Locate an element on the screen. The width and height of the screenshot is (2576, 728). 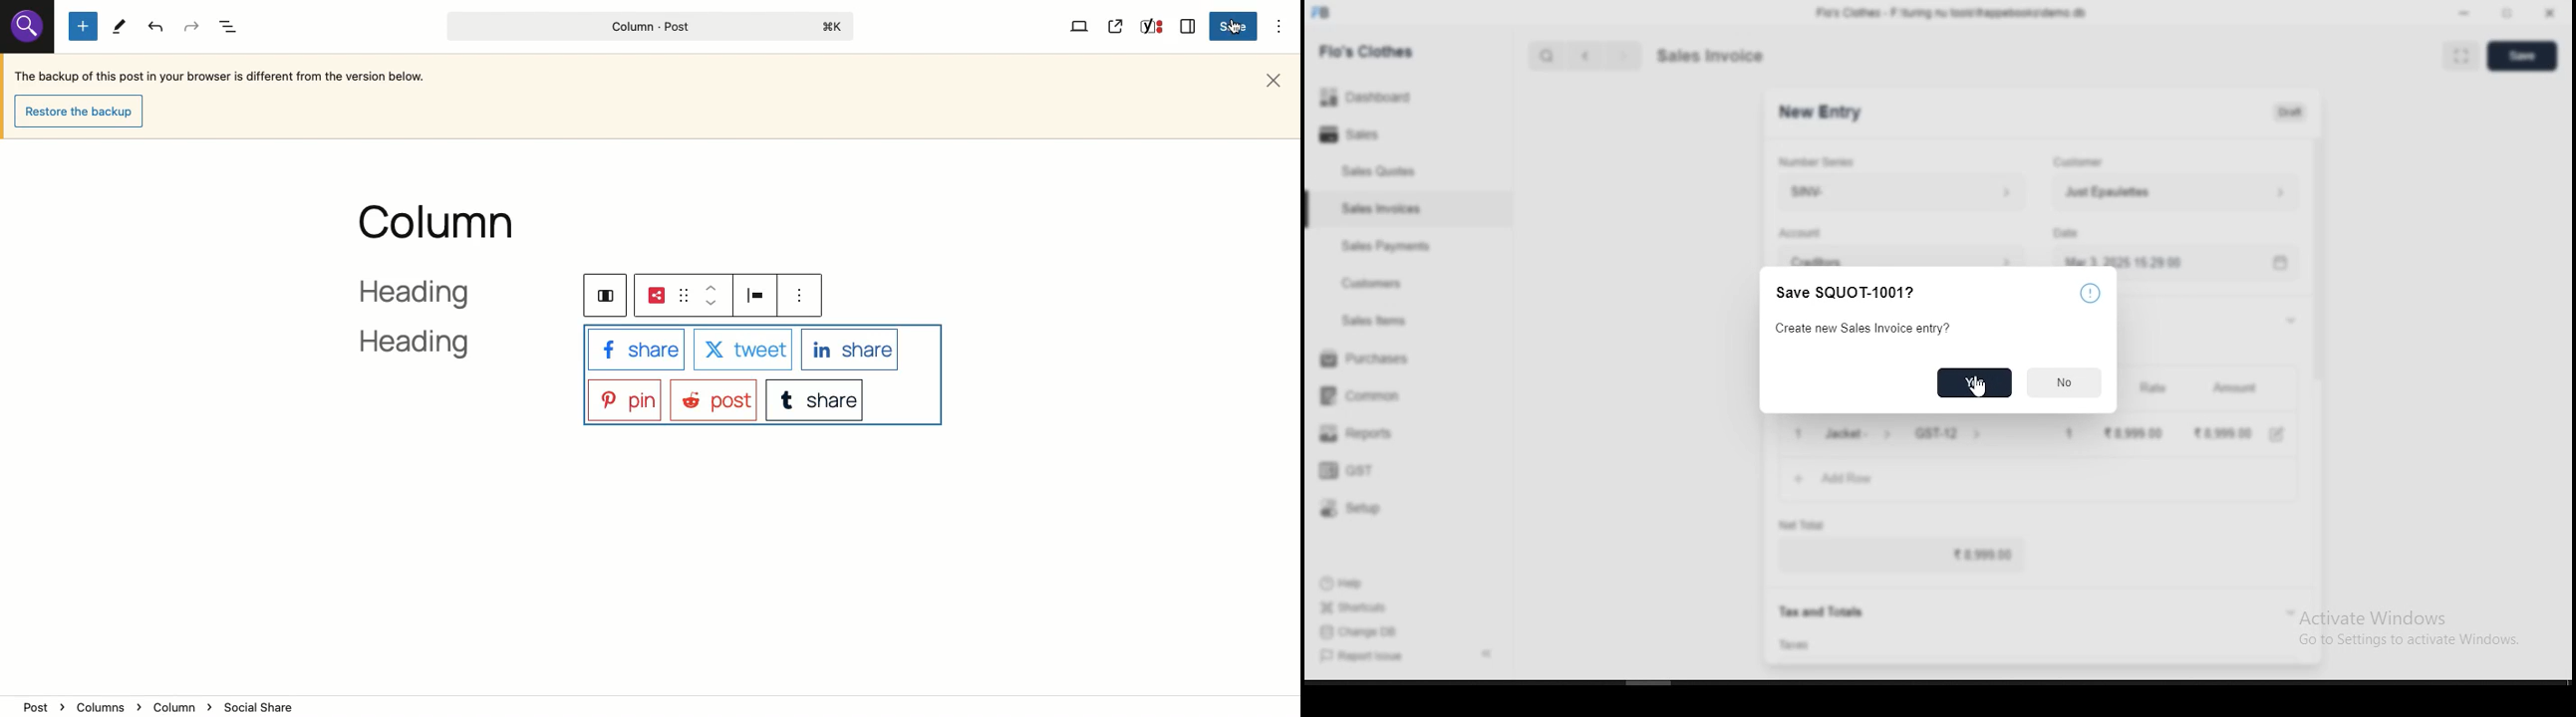
FB is located at coordinates (1335, 12).